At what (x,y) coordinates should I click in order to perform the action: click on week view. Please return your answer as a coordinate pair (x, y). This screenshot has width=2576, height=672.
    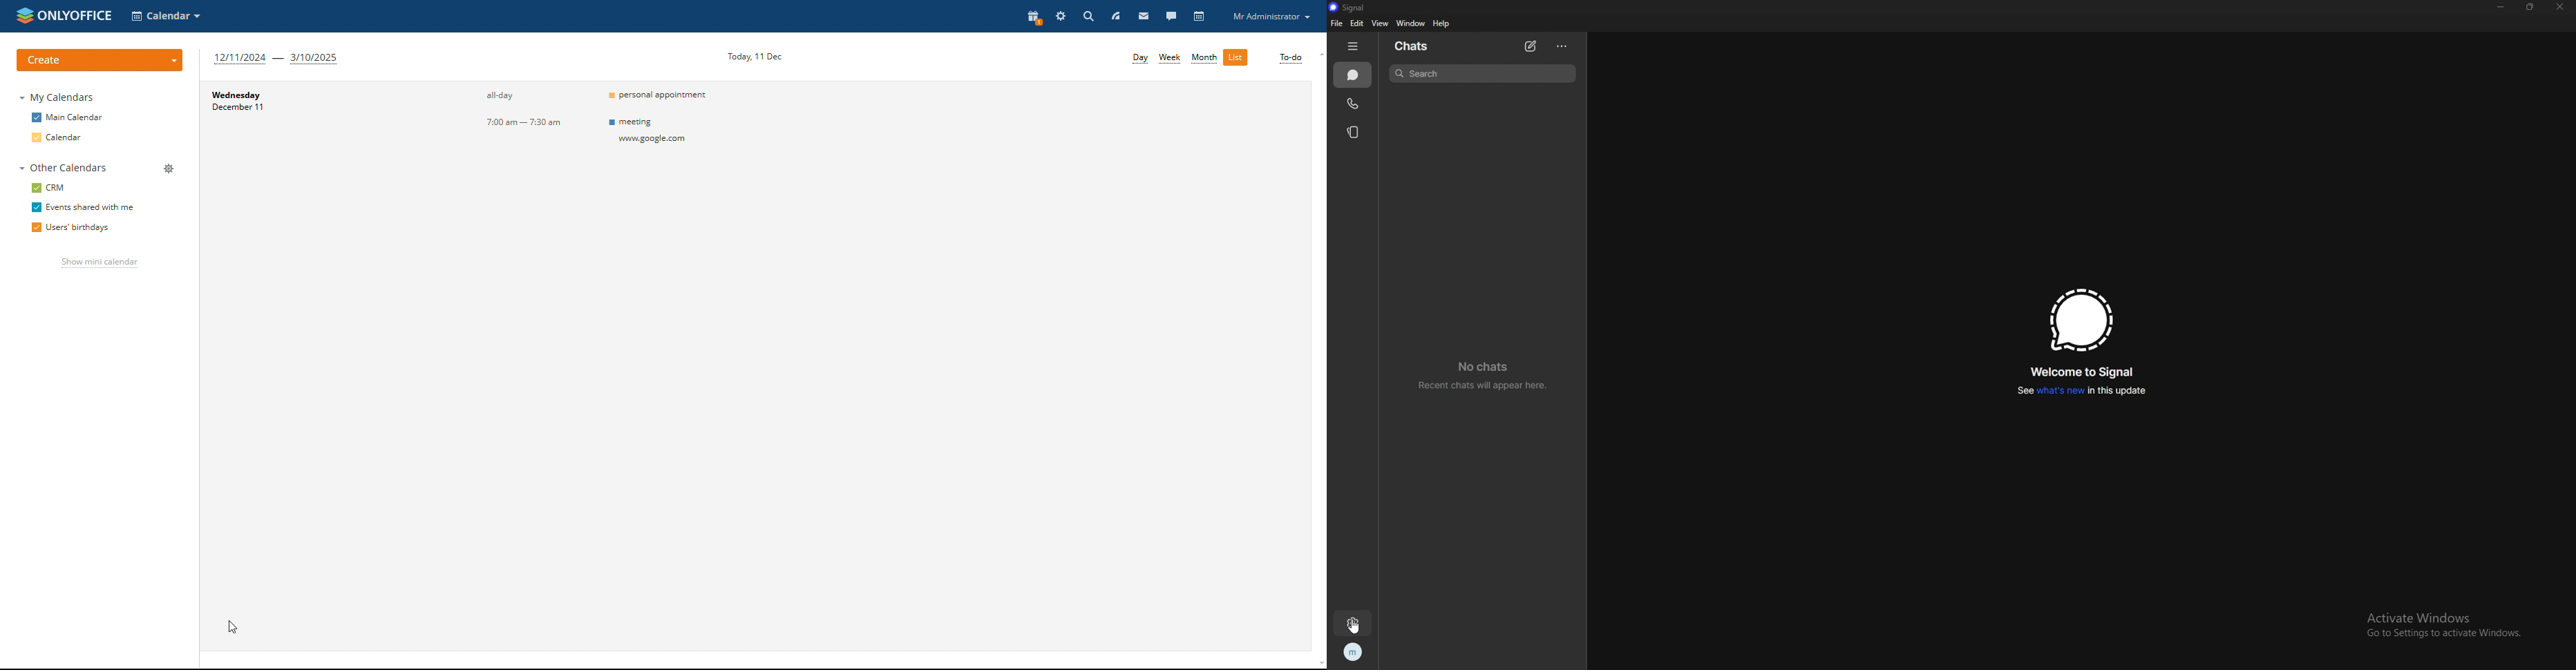
    Looking at the image, I should click on (1171, 58).